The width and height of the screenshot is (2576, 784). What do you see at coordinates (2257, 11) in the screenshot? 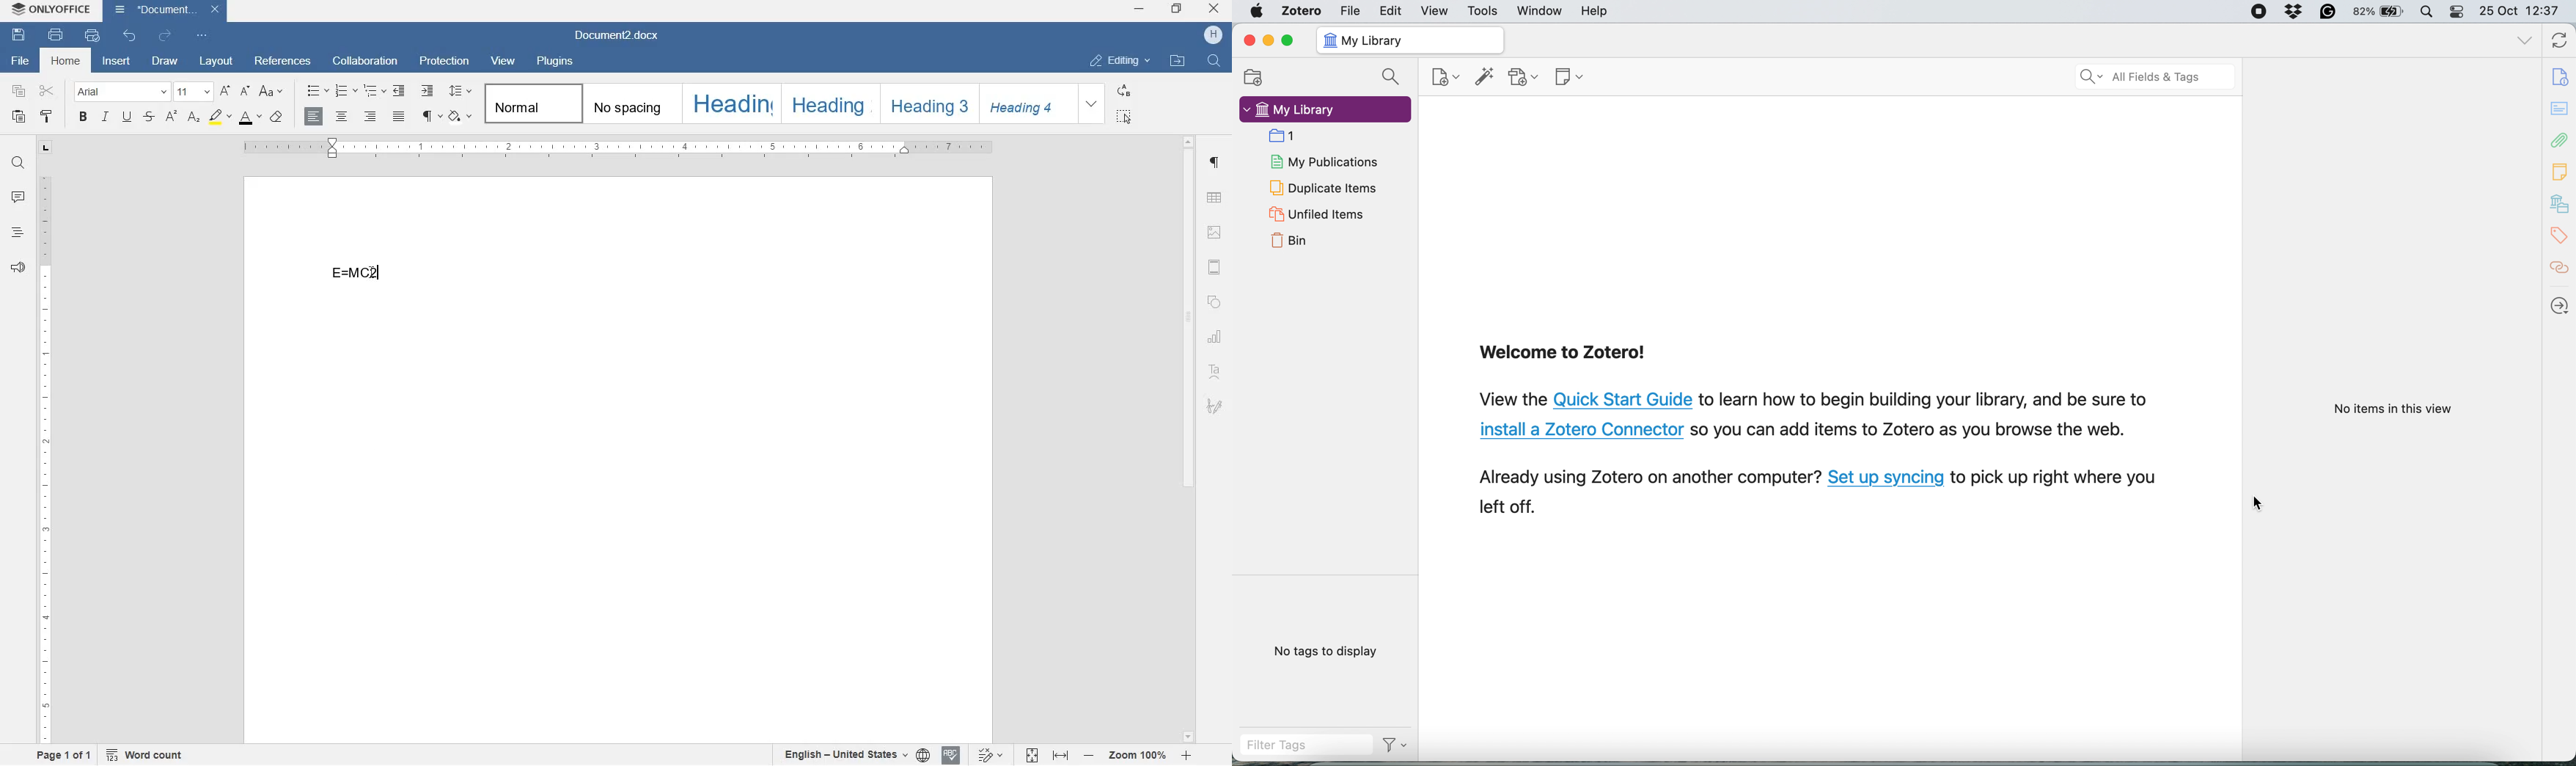
I see `Screen Recorder` at bounding box center [2257, 11].